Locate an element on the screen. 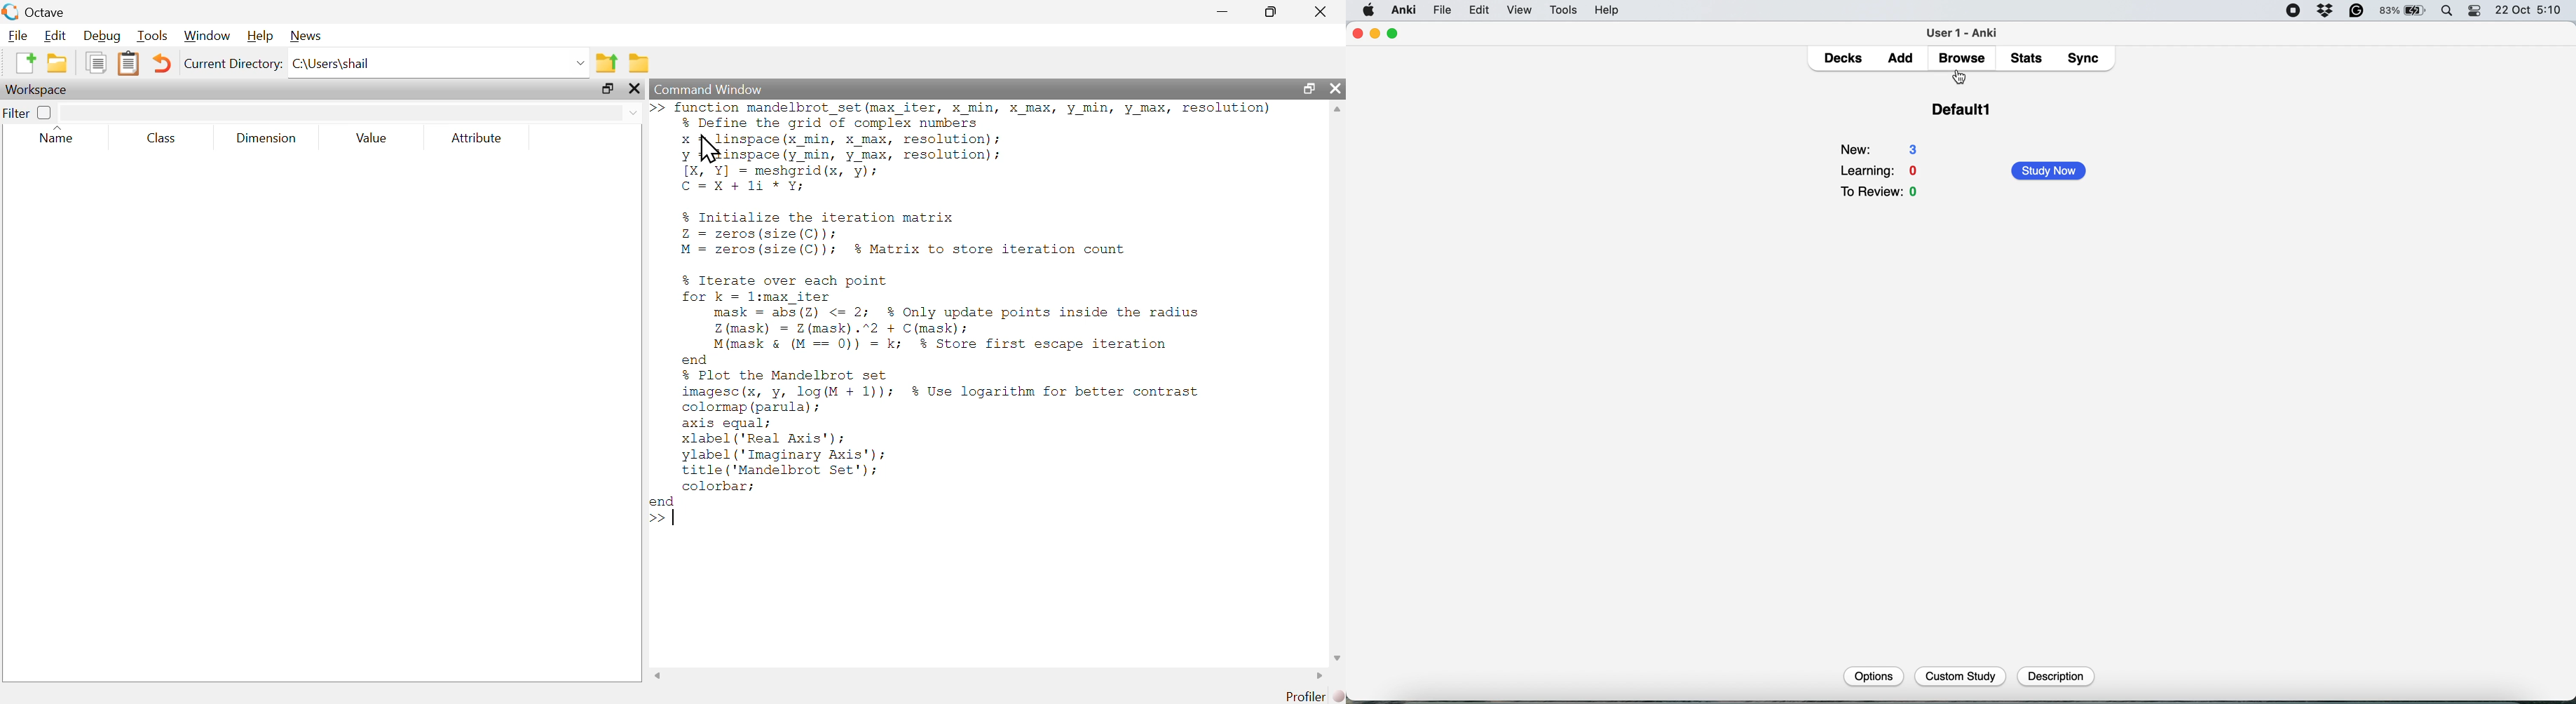 The image size is (2576, 728). one directory up is located at coordinates (606, 61).